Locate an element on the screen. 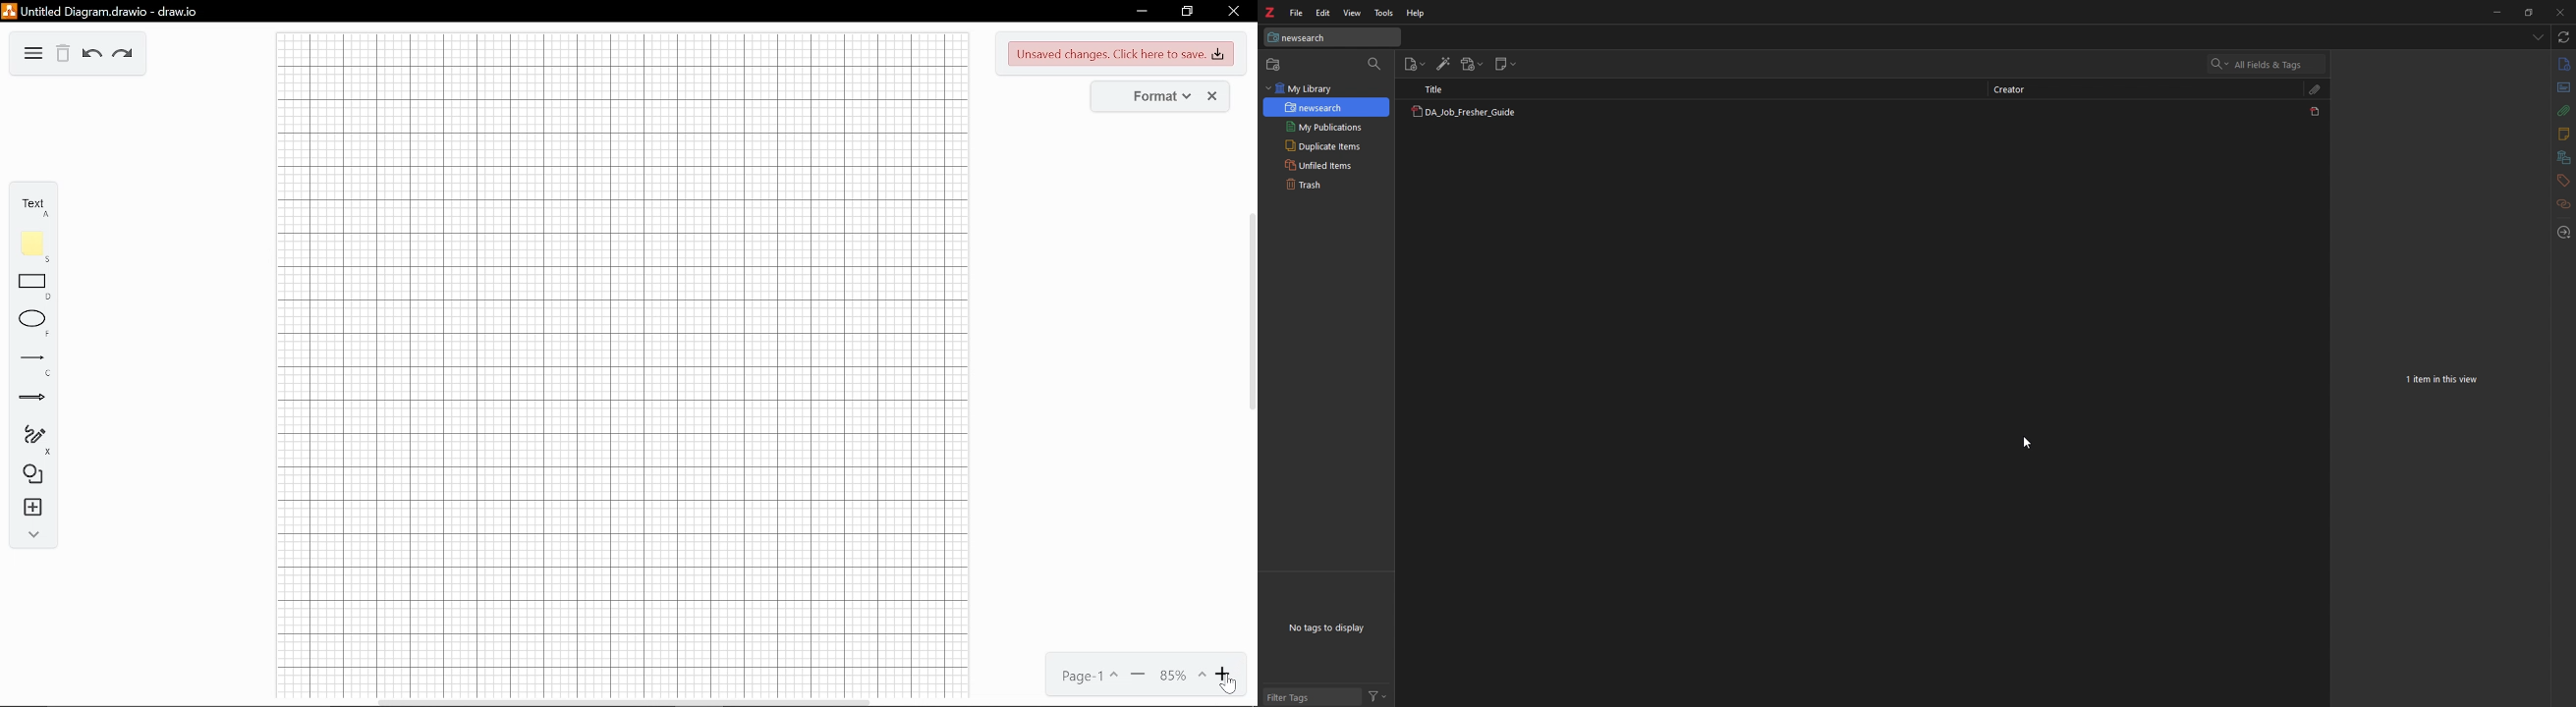  abstract is located at coordinates (2564, 88).